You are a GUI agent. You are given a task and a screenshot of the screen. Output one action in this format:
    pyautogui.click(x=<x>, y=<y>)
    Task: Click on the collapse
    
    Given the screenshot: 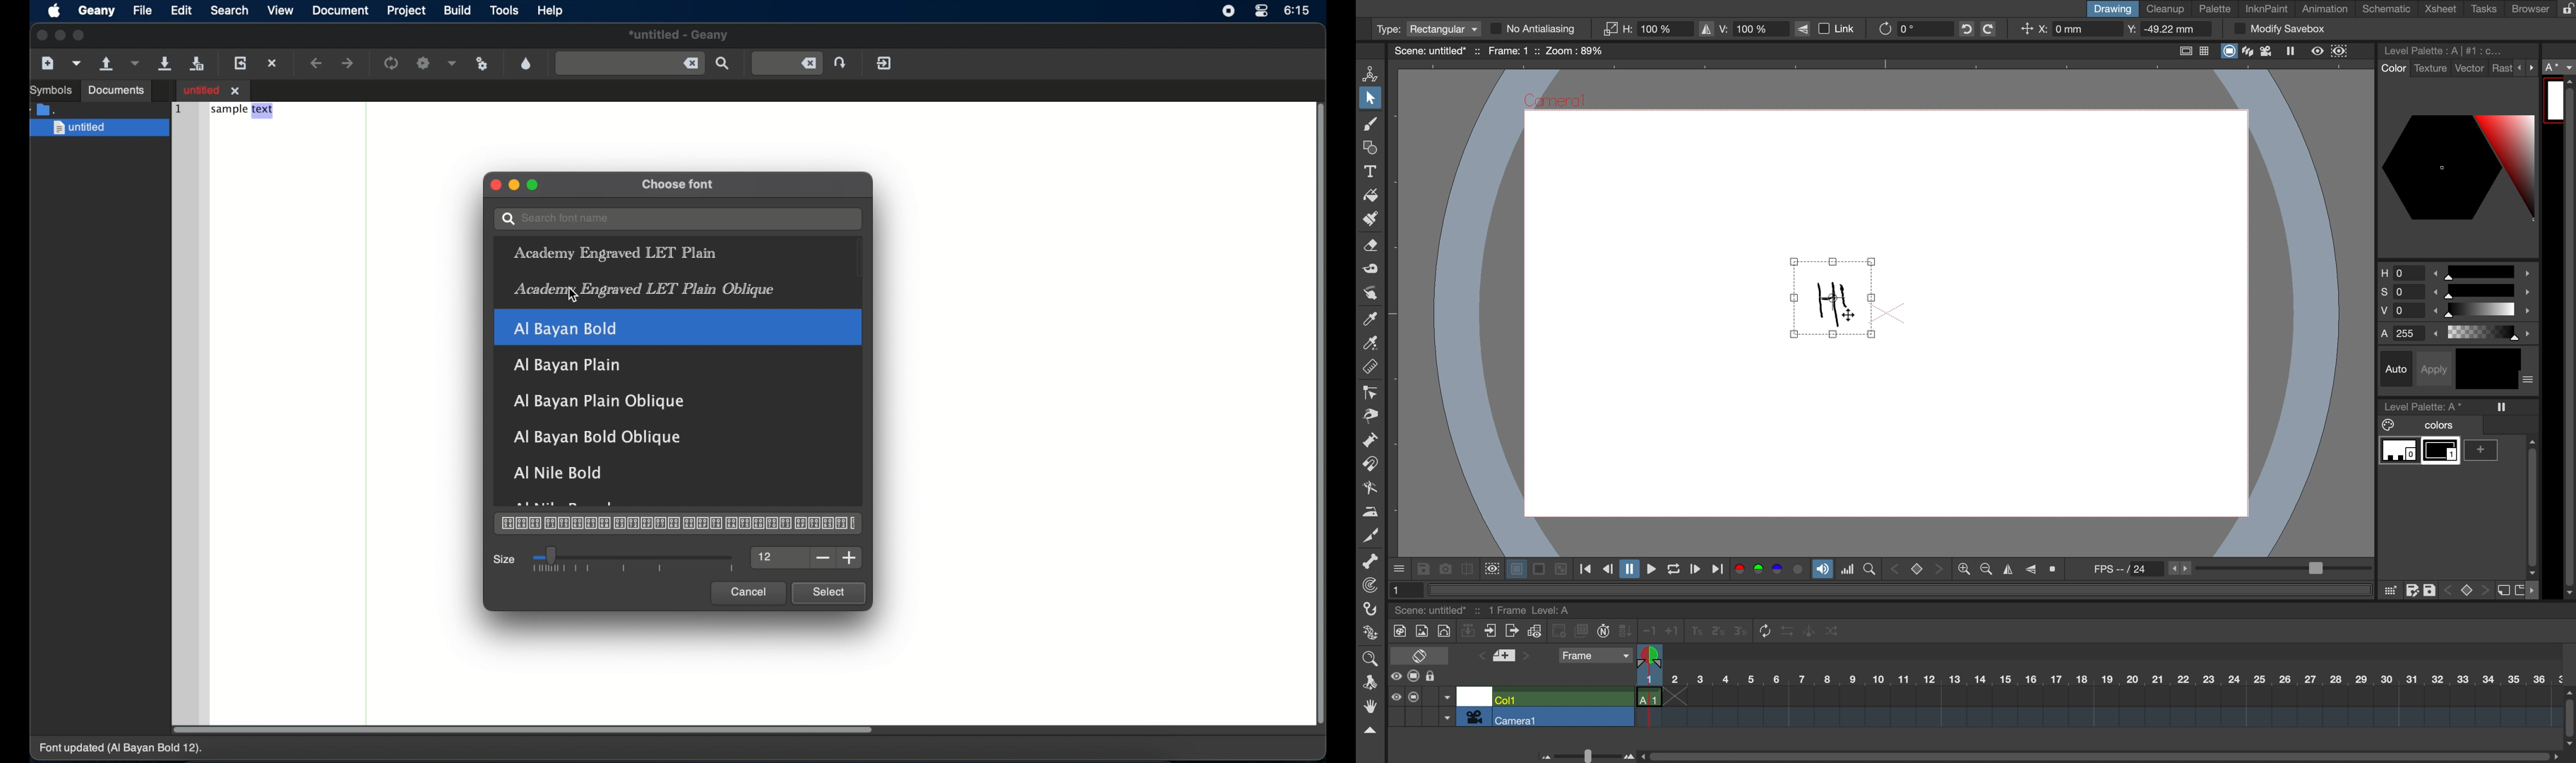 What is the action you would take?
    pyautogui.click(x=1468, y=632)
    